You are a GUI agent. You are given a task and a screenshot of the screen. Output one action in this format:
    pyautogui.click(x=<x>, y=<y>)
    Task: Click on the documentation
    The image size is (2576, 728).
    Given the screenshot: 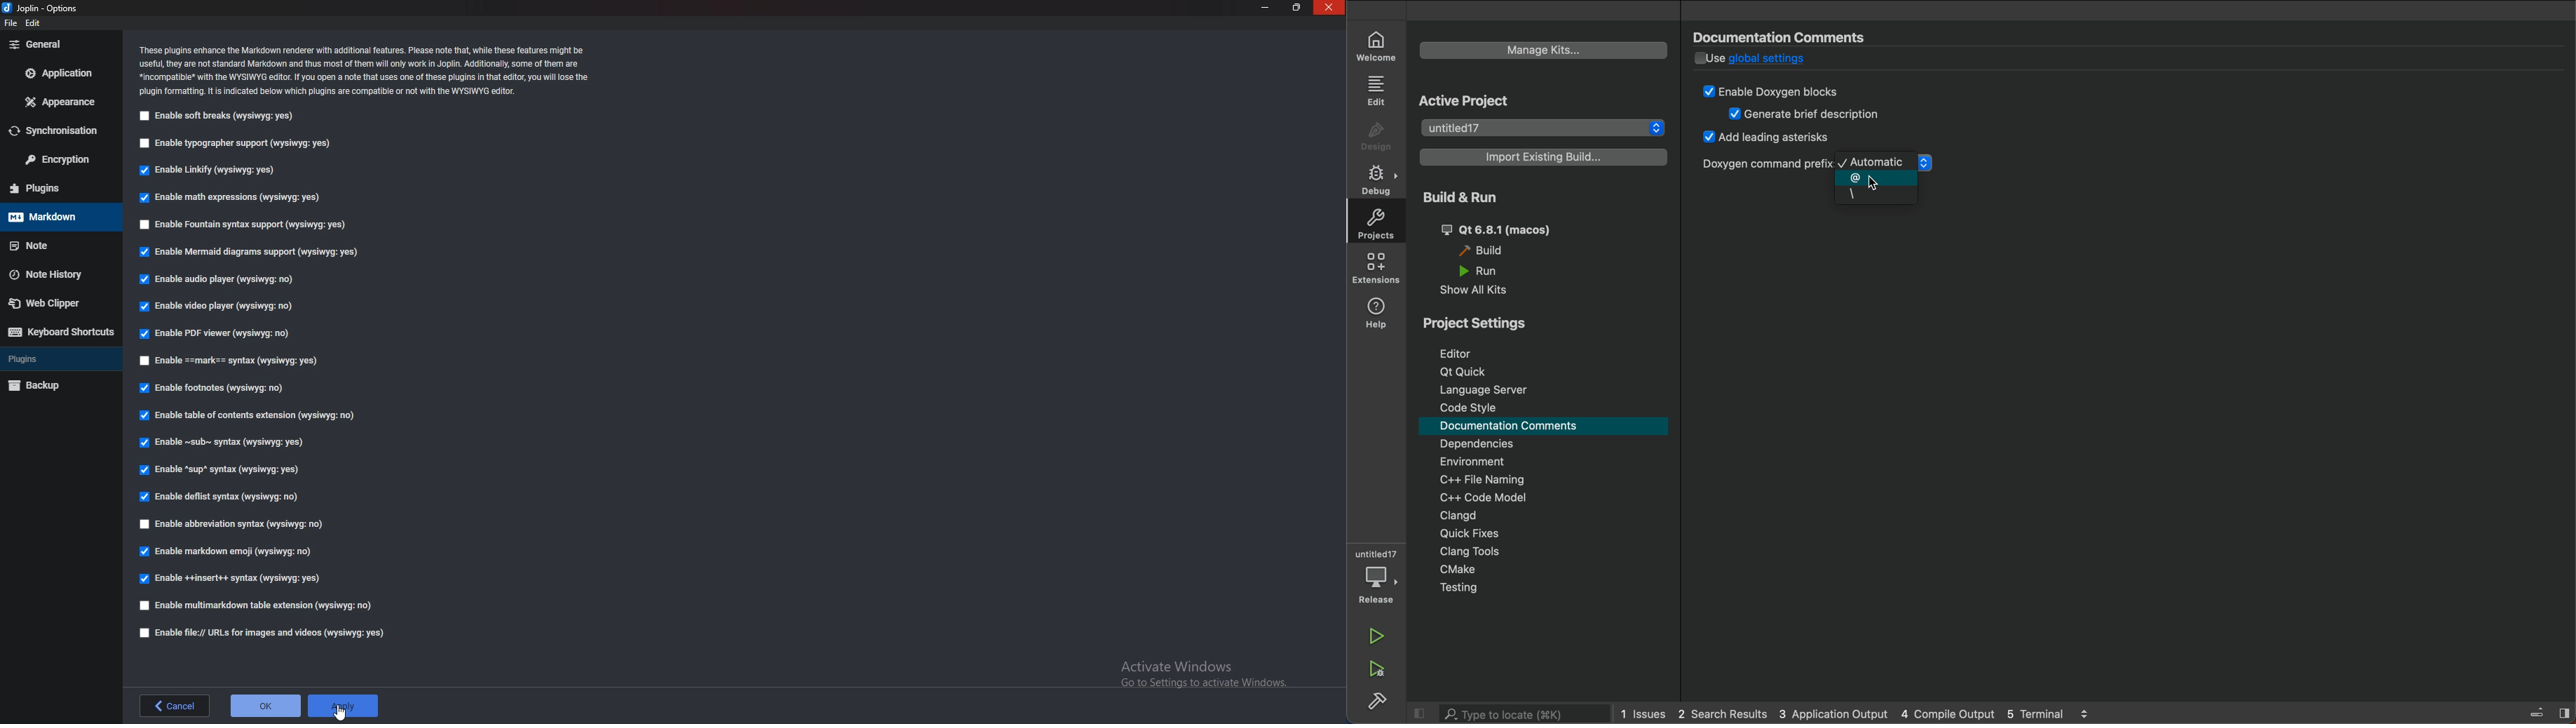 What is the action you would take?
    pyautogui.click(x=1515, y=427)
    